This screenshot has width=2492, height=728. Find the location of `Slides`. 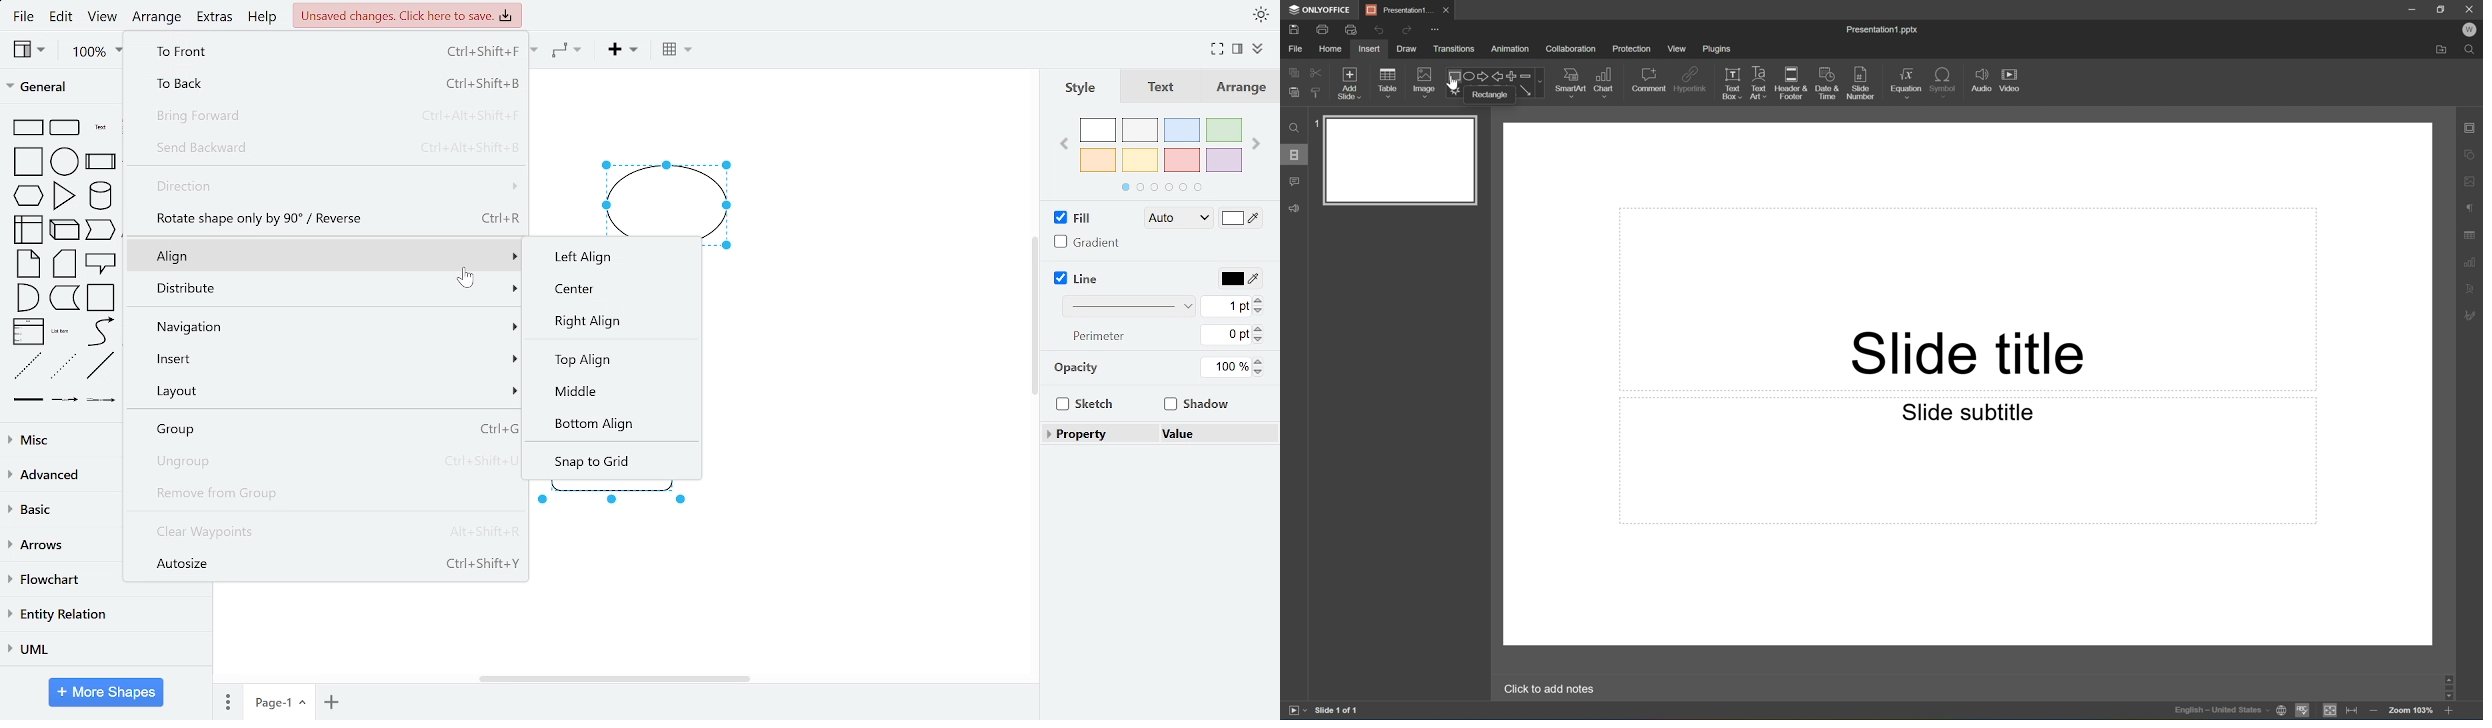

Slides is located at coordinates (1294, 154).